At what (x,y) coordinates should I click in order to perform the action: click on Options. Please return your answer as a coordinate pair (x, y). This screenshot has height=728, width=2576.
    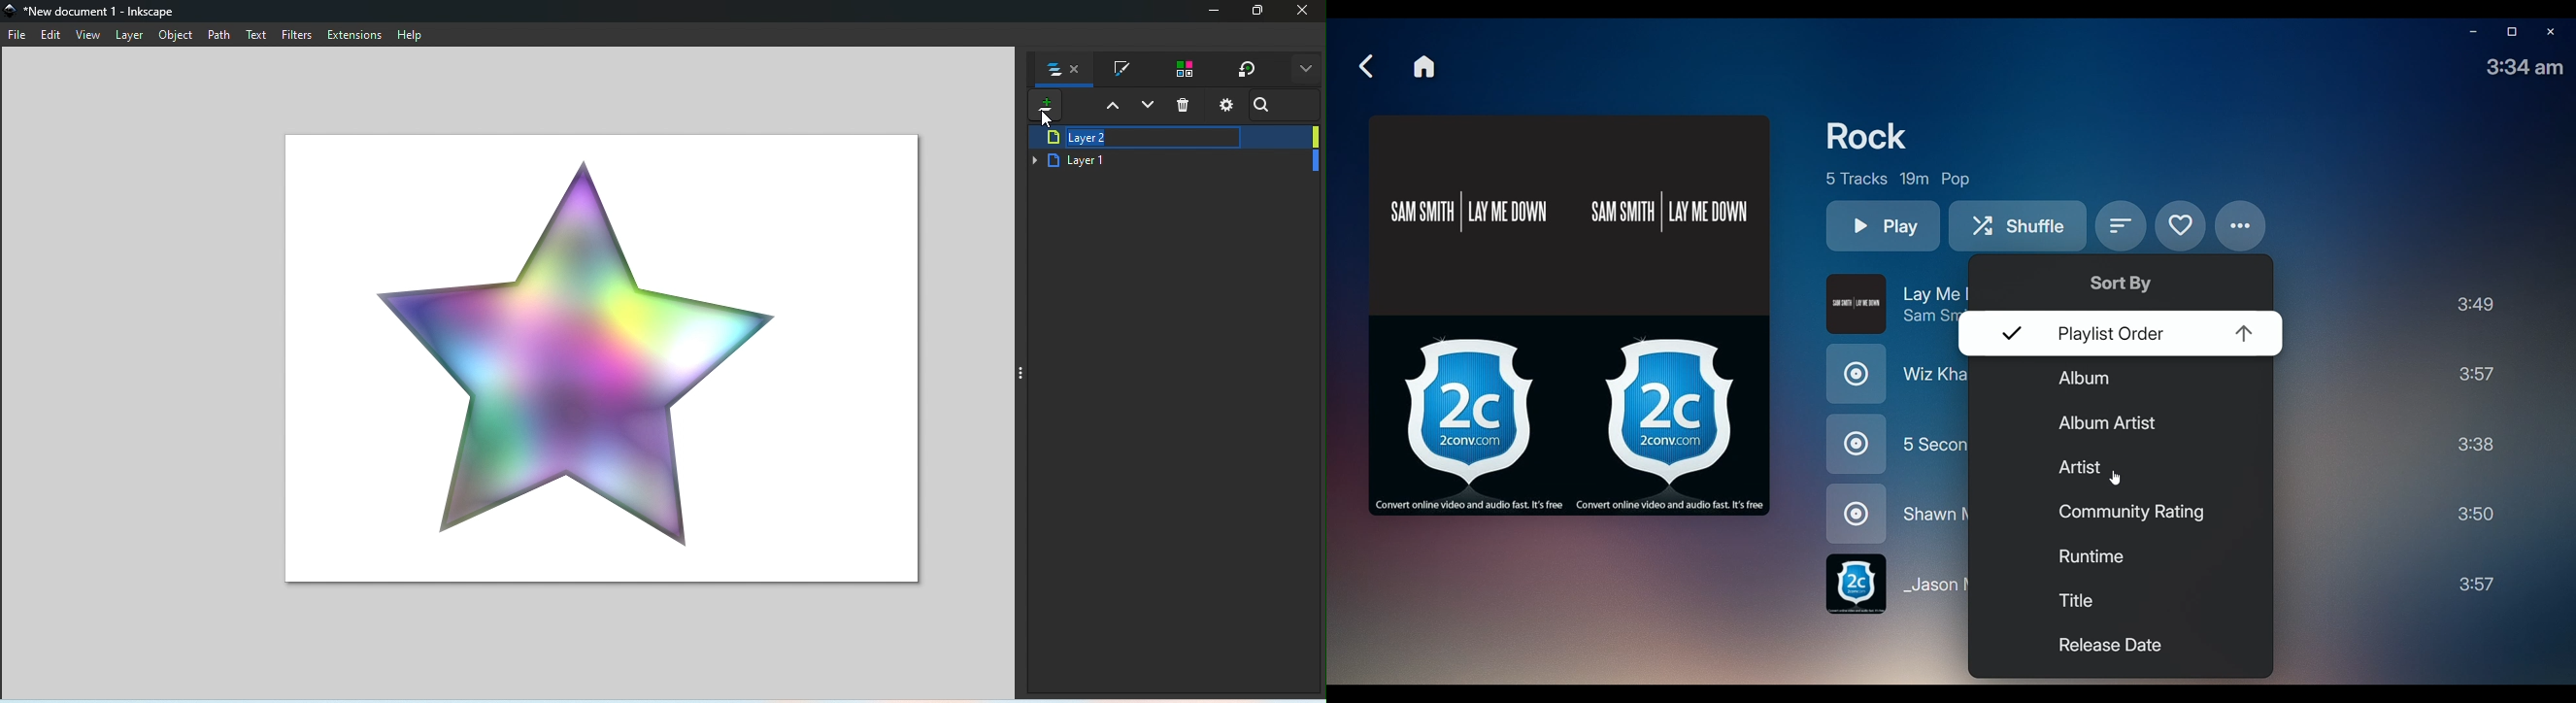
    Looking at the image, I should click on (2242, 226).